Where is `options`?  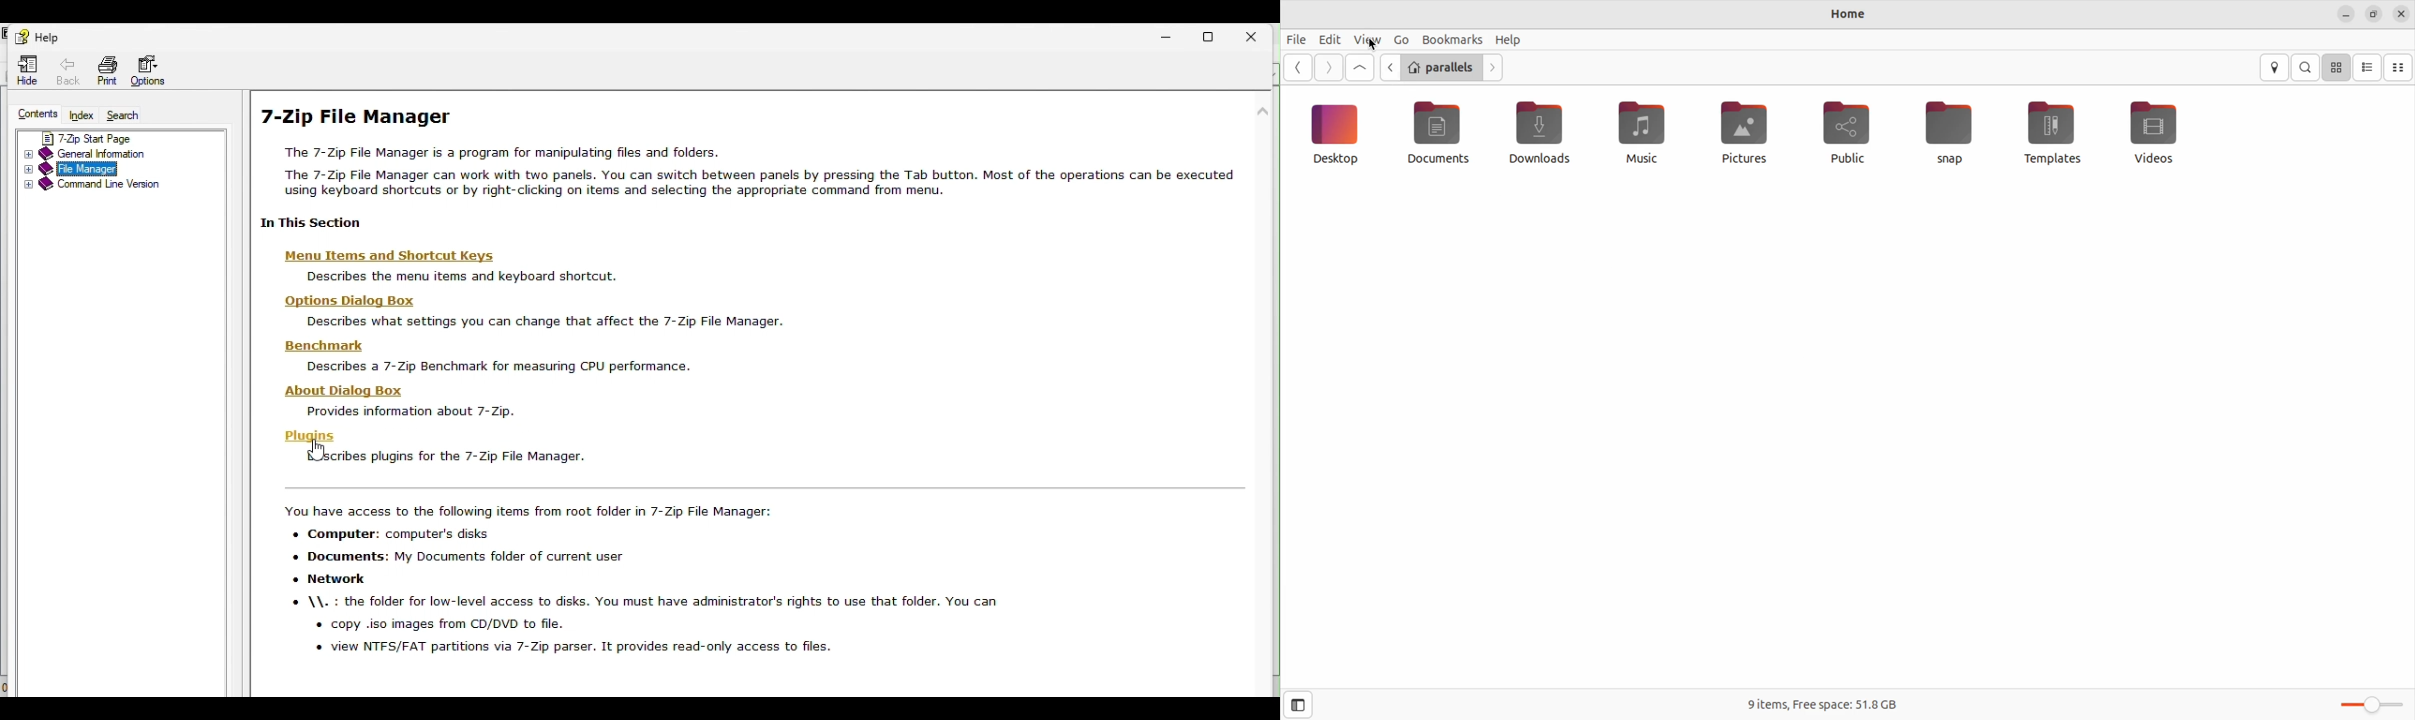
options is located at coordinates (351, 301).